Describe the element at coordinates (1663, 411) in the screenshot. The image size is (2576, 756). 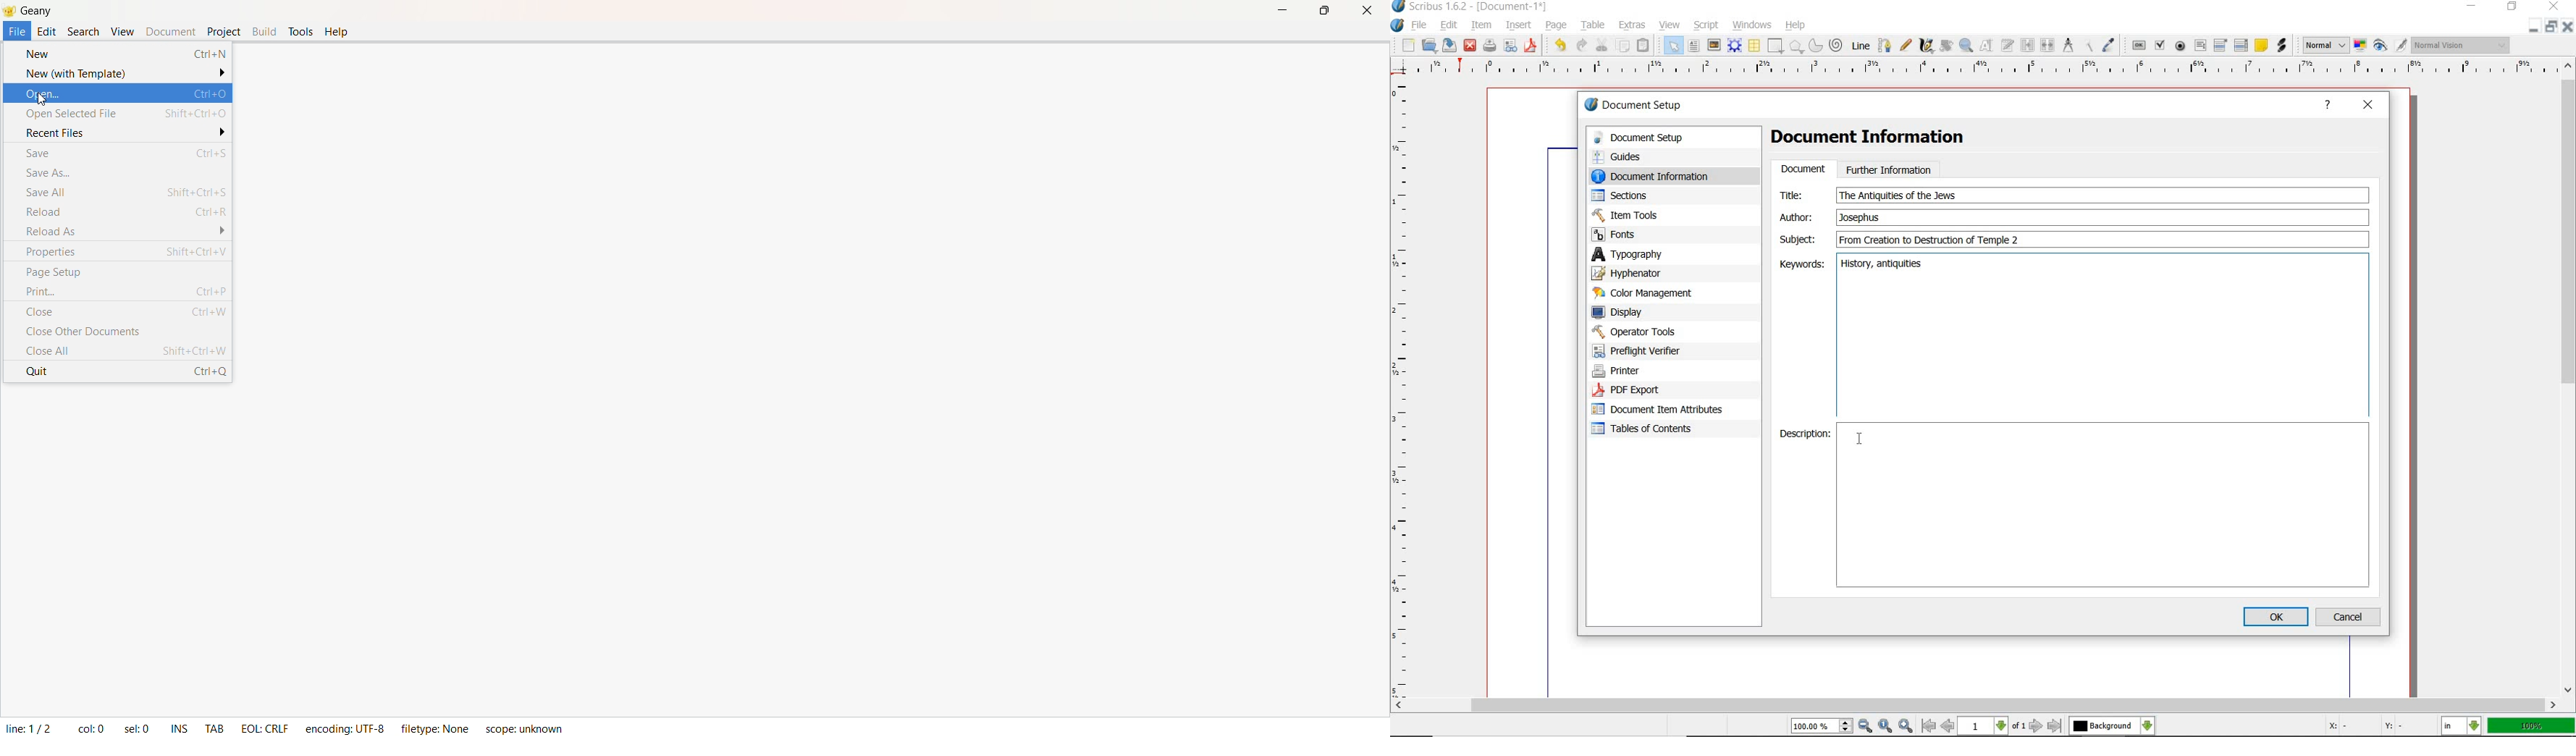
I see `document item attributes` at that location.